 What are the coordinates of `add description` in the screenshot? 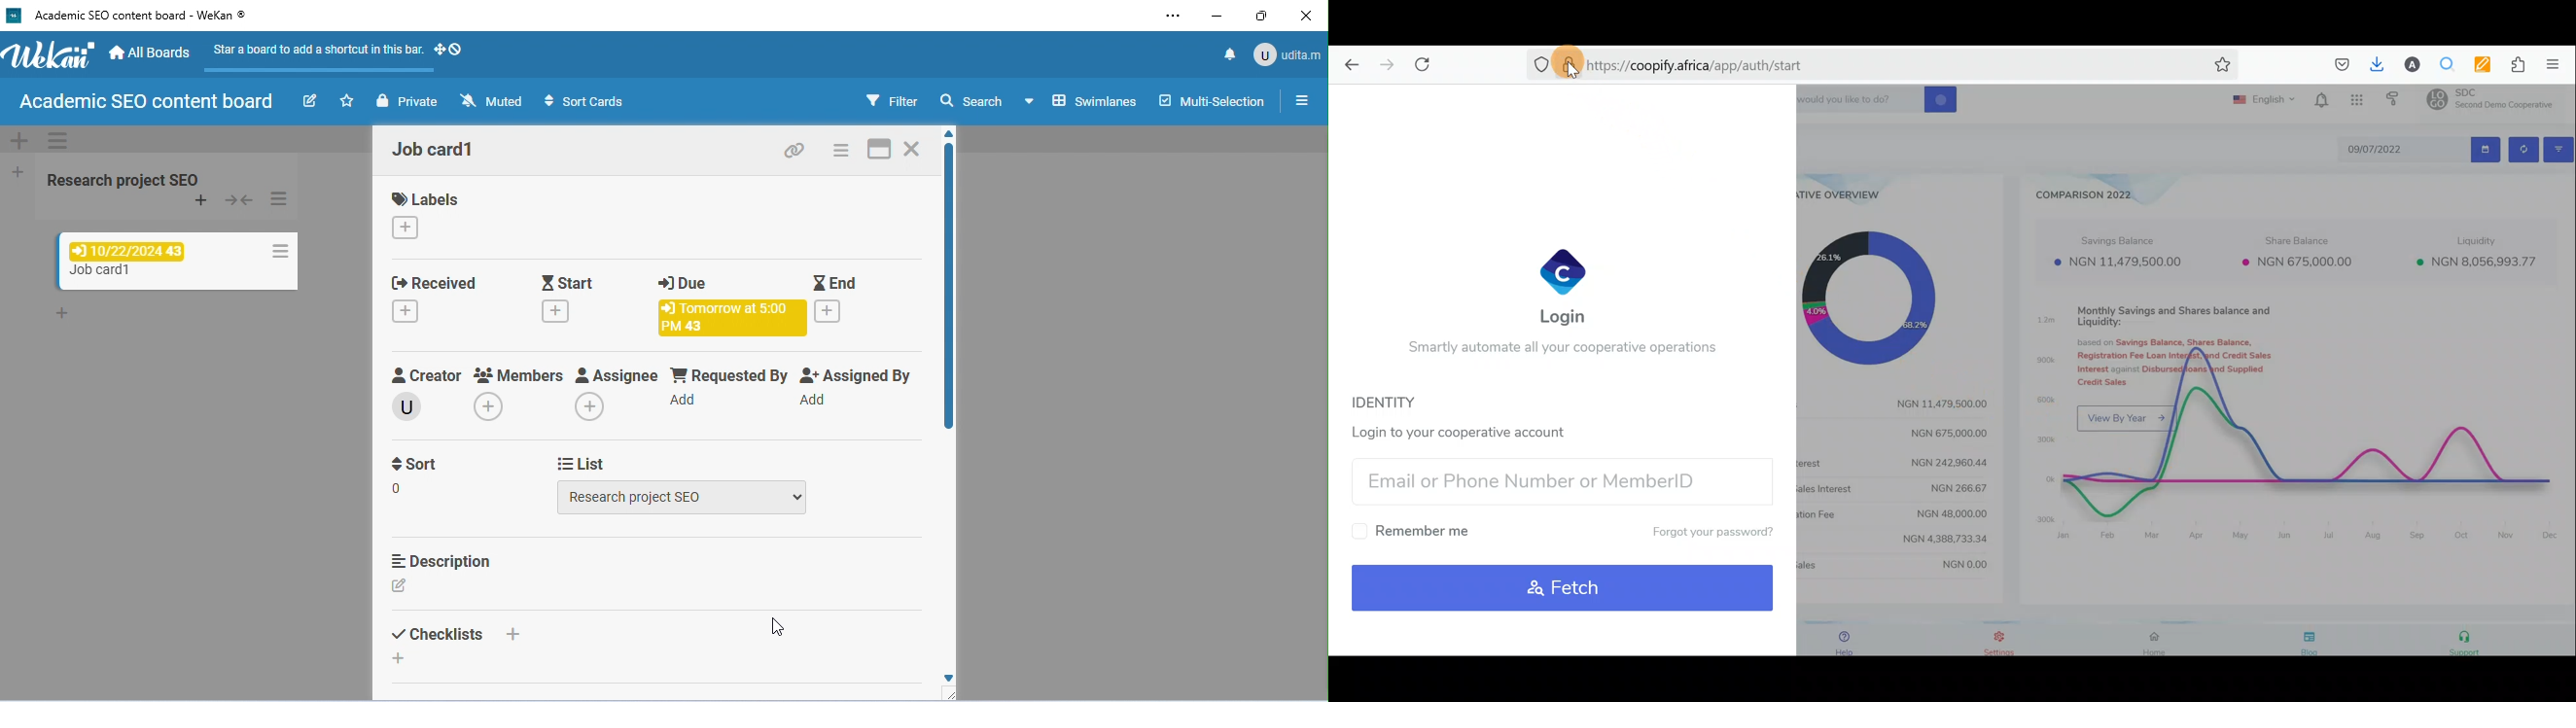 It's located at (401, 584).